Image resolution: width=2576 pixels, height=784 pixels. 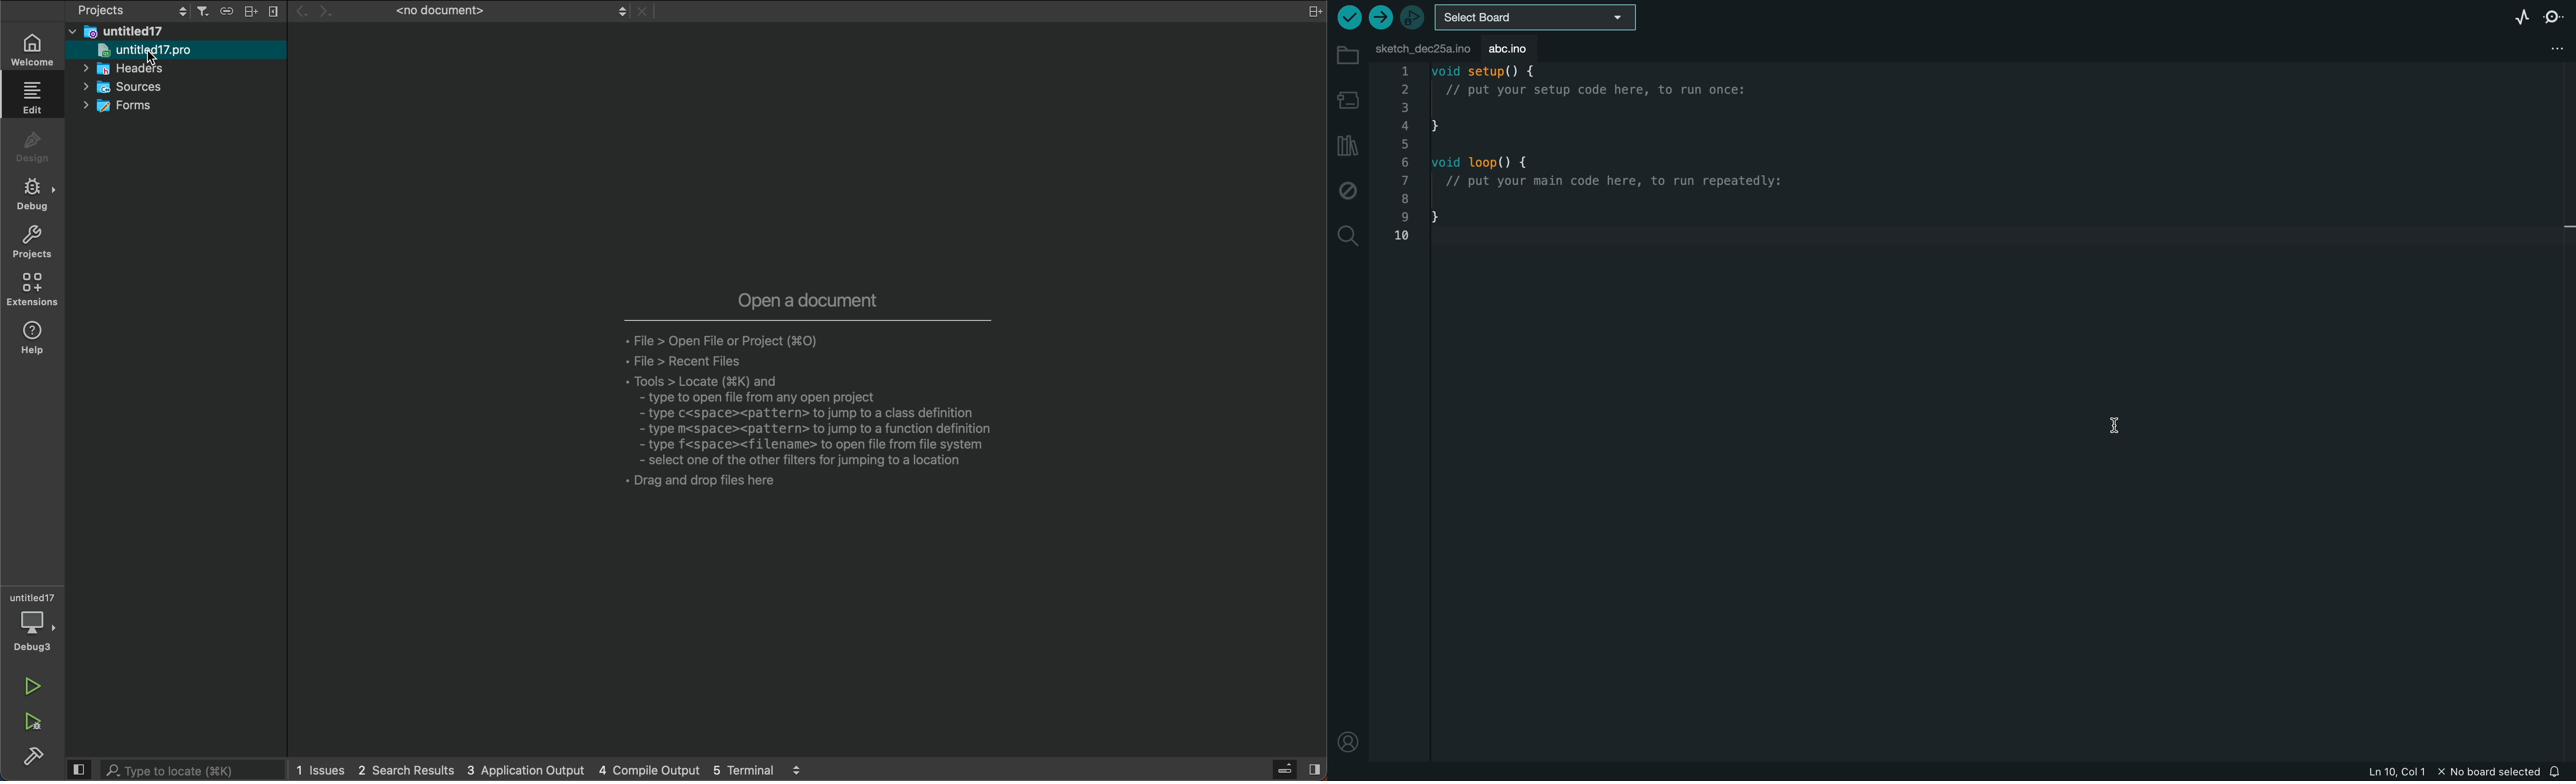 I want to click on 4 compile output, so click(x=653, y=770).